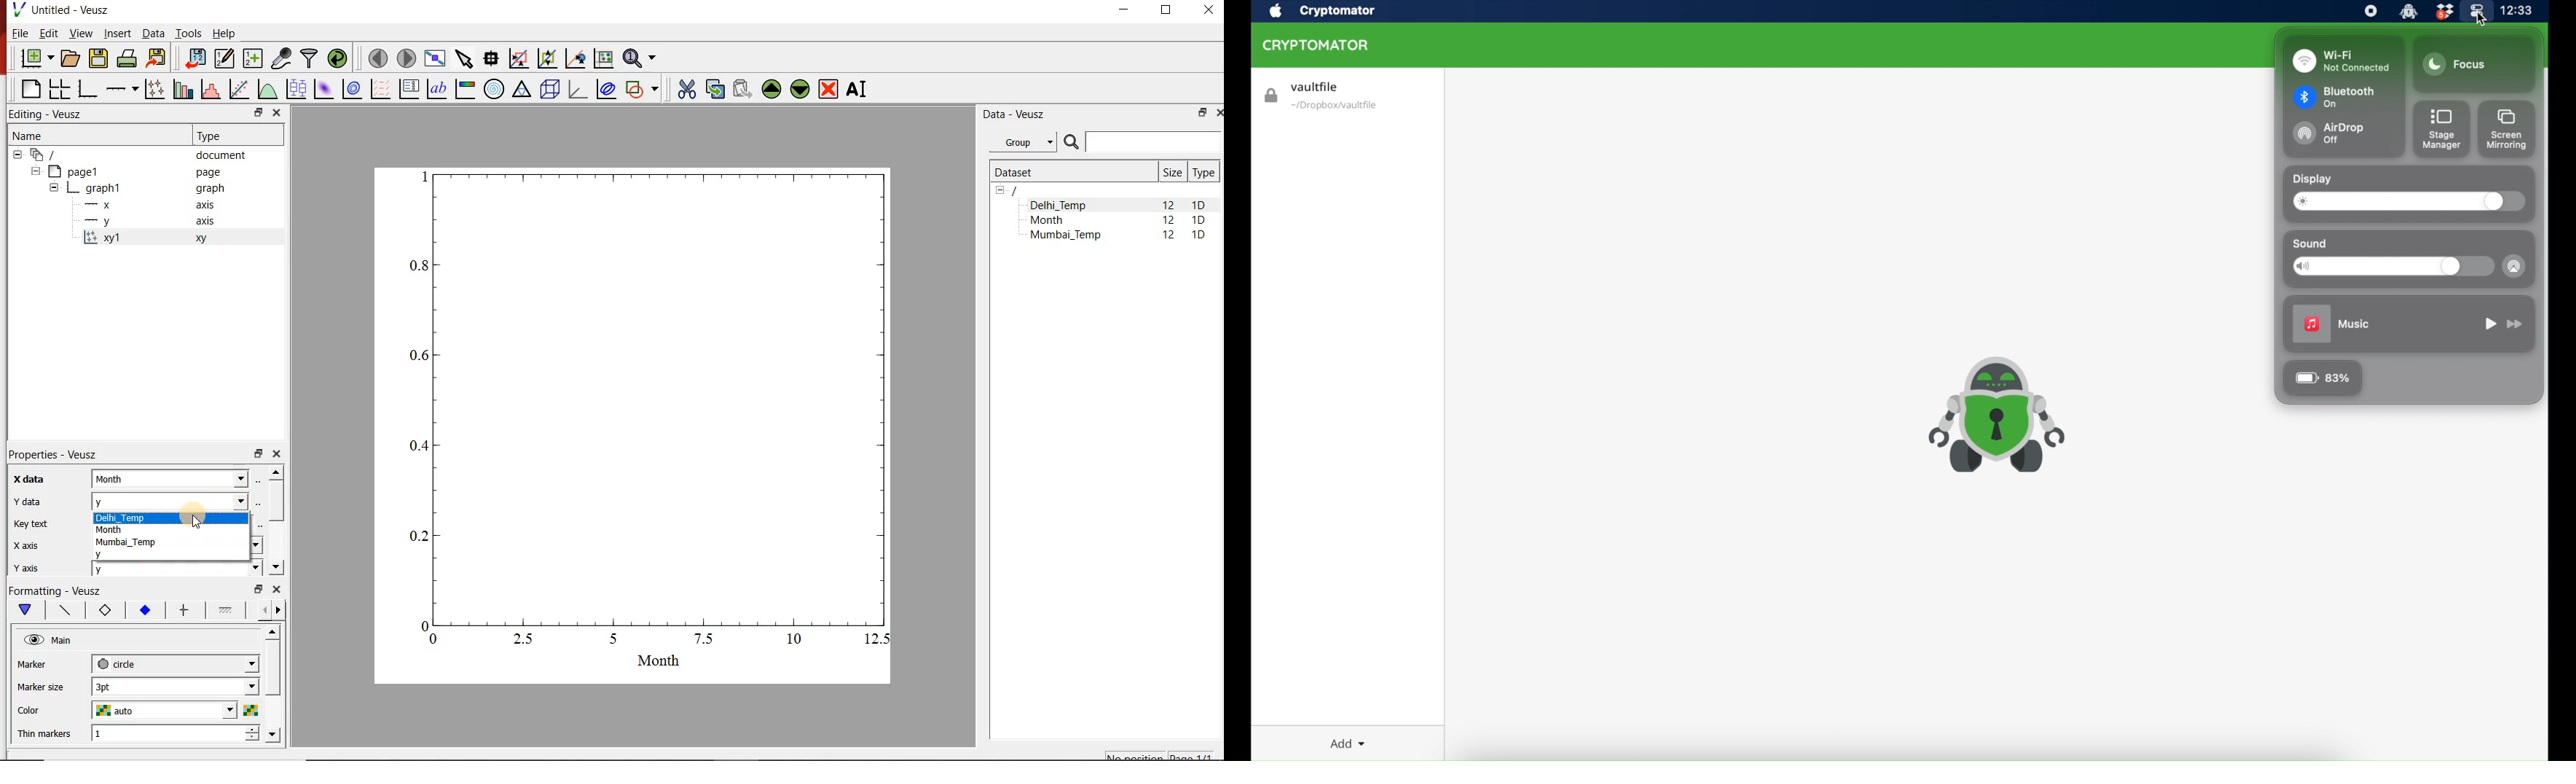 The width and height of the screenshot is (2576, 784). Describe the element at coordinates (2475, 11) in the screenshot. I see `control center` at that location.